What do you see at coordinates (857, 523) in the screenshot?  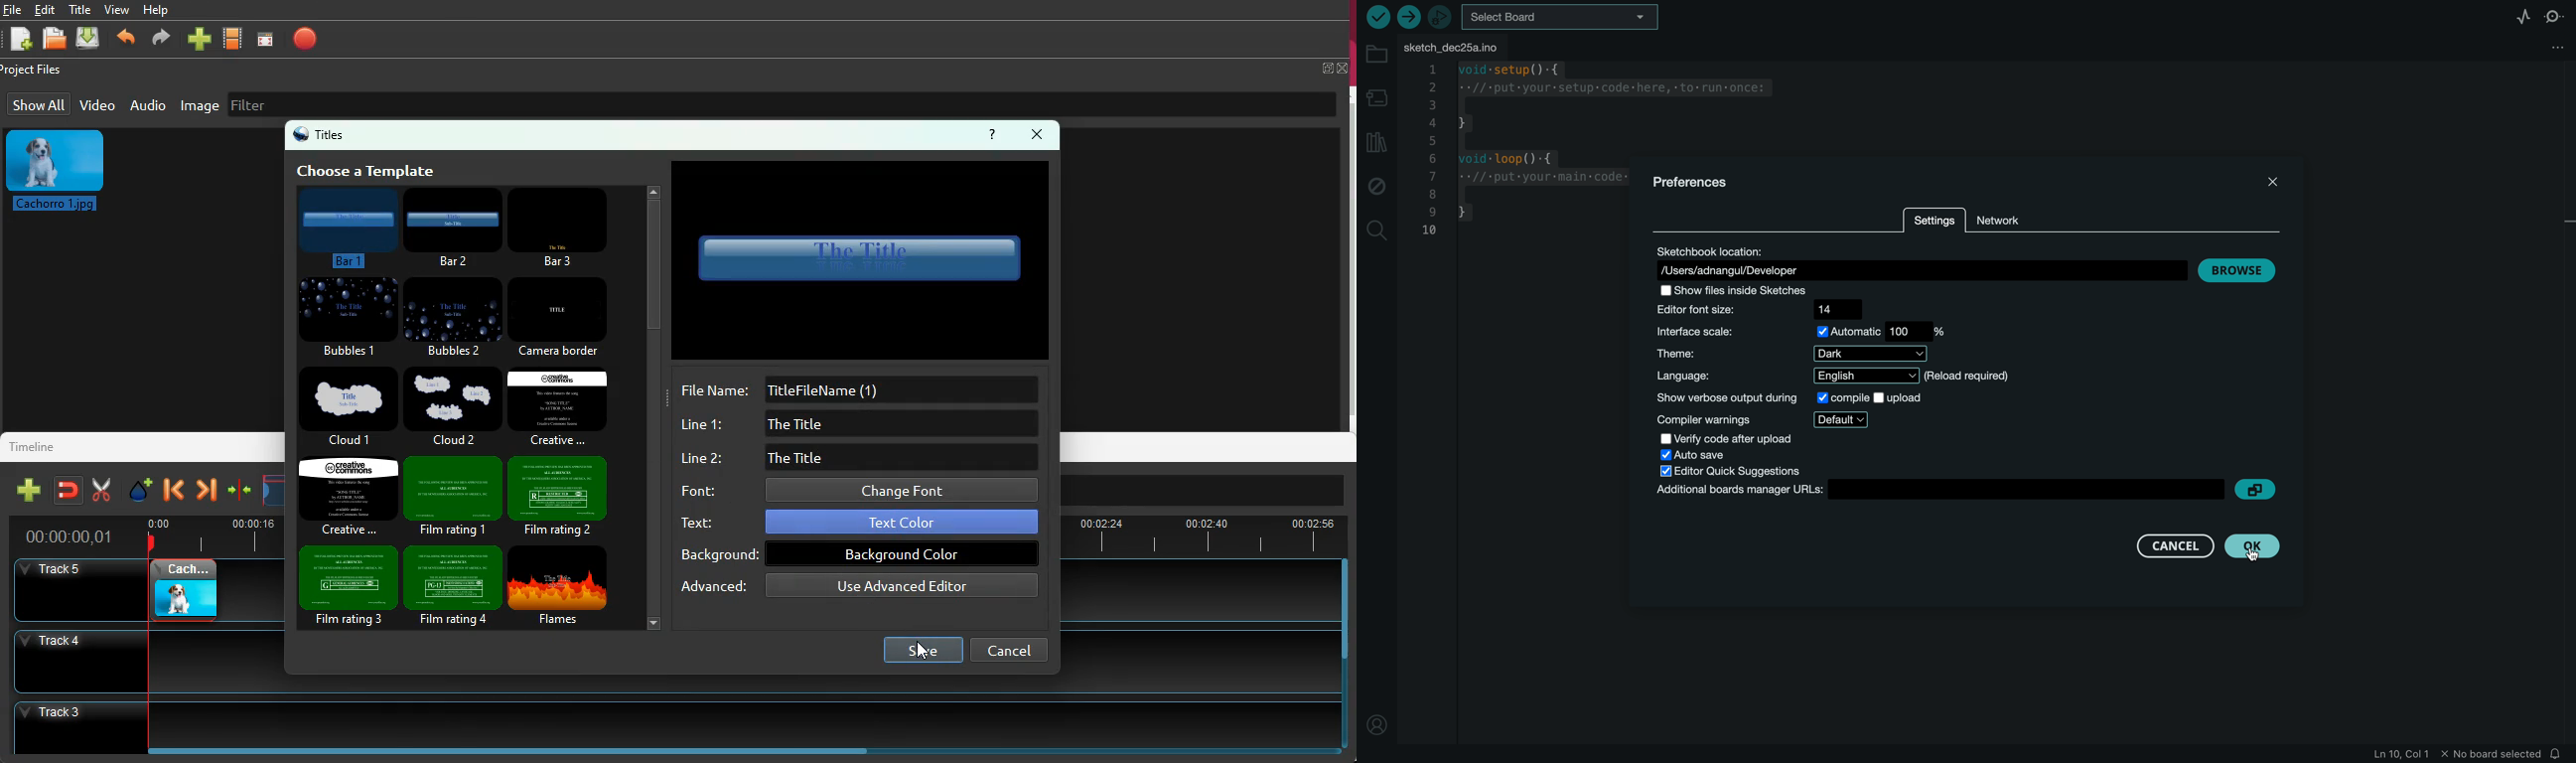 I see `text` at bounding box center [857, 523].